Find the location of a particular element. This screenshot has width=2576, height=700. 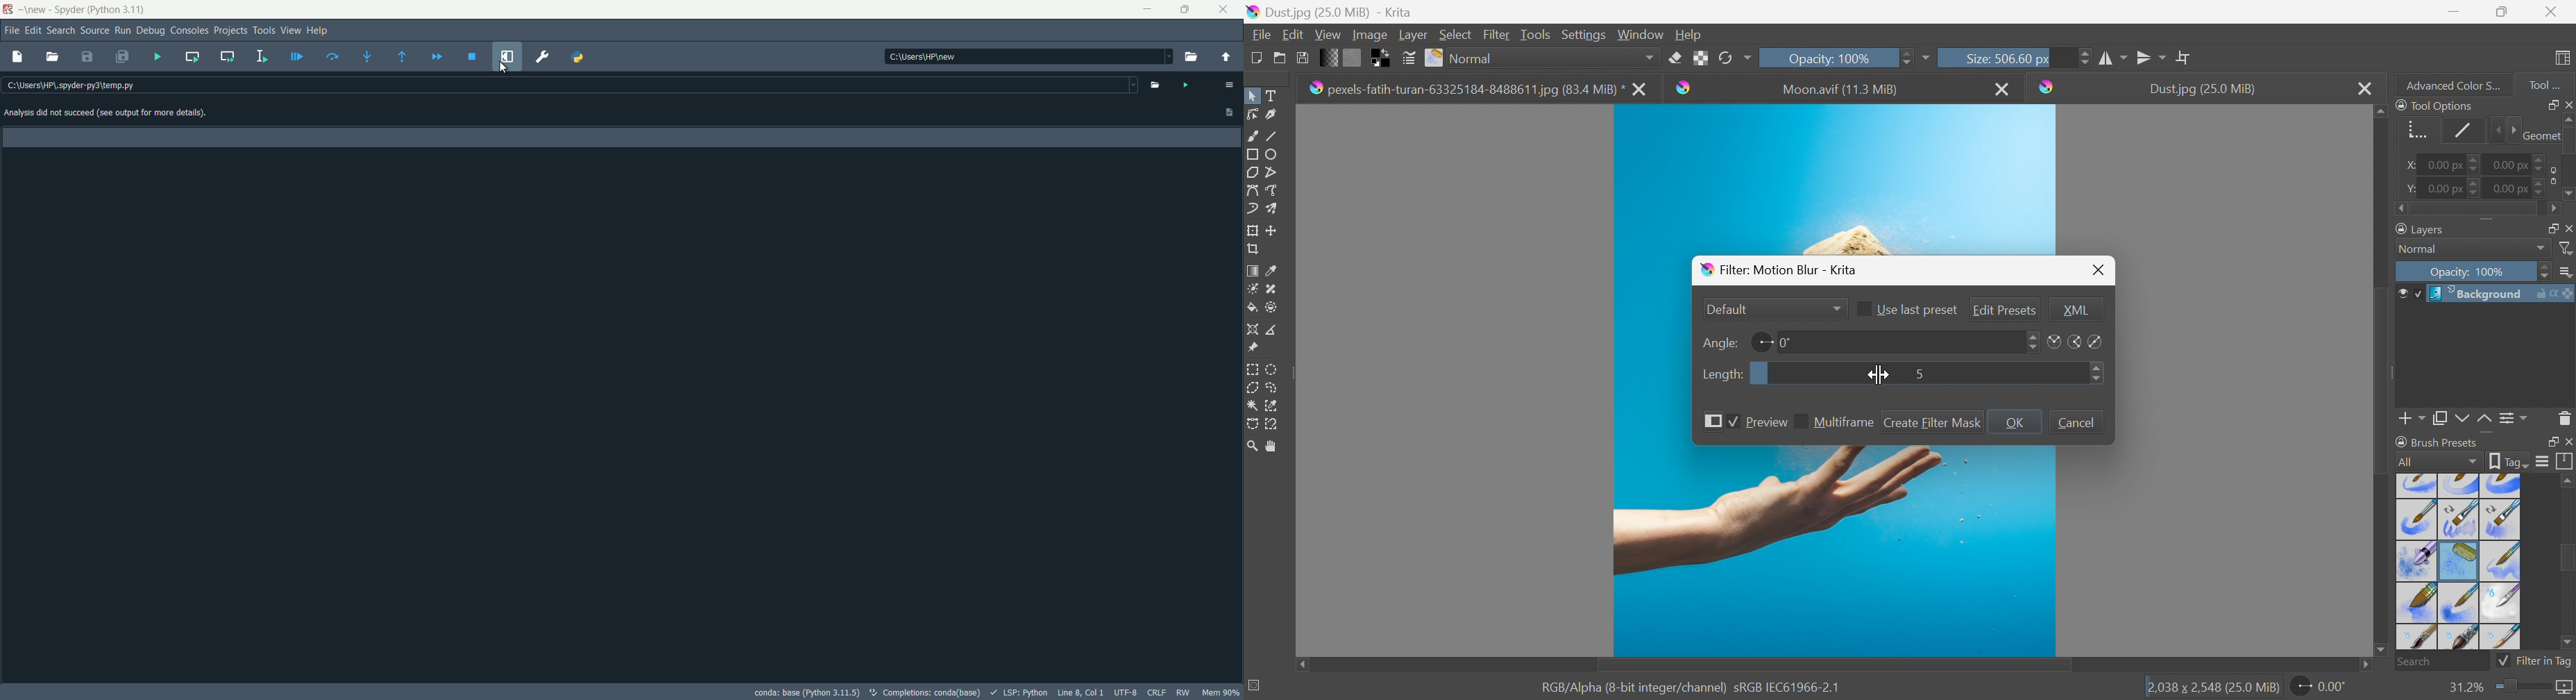

Crop the image to an area is located at coordinates (1255, 251).